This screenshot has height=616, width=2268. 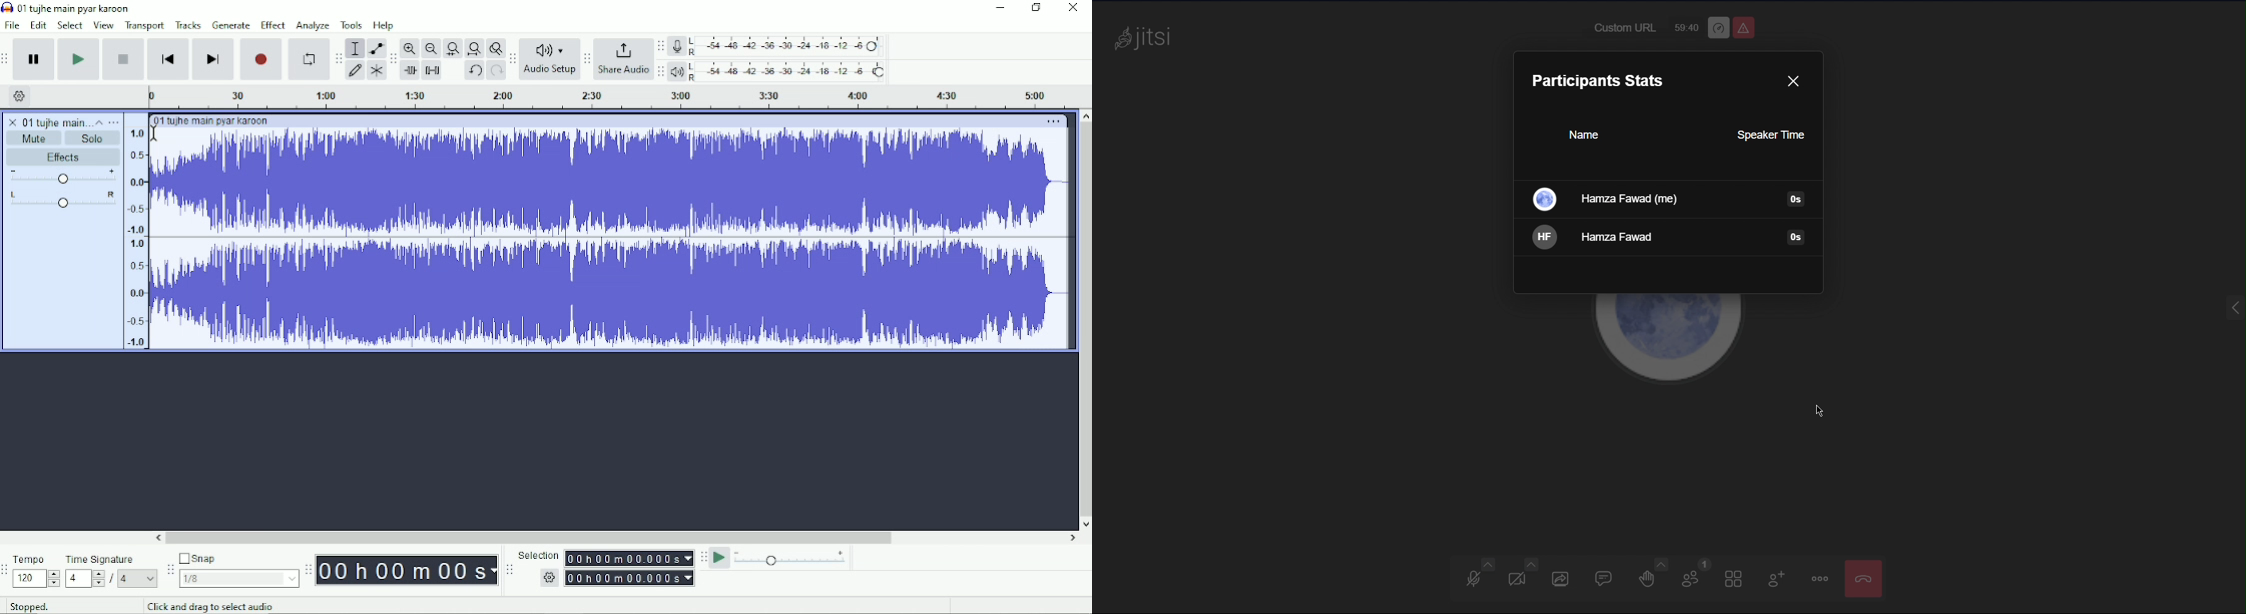 What do you see at coordinates (473, 49) in the screenshot?
I see `Fit project to width` at bounding box center [473, 49].